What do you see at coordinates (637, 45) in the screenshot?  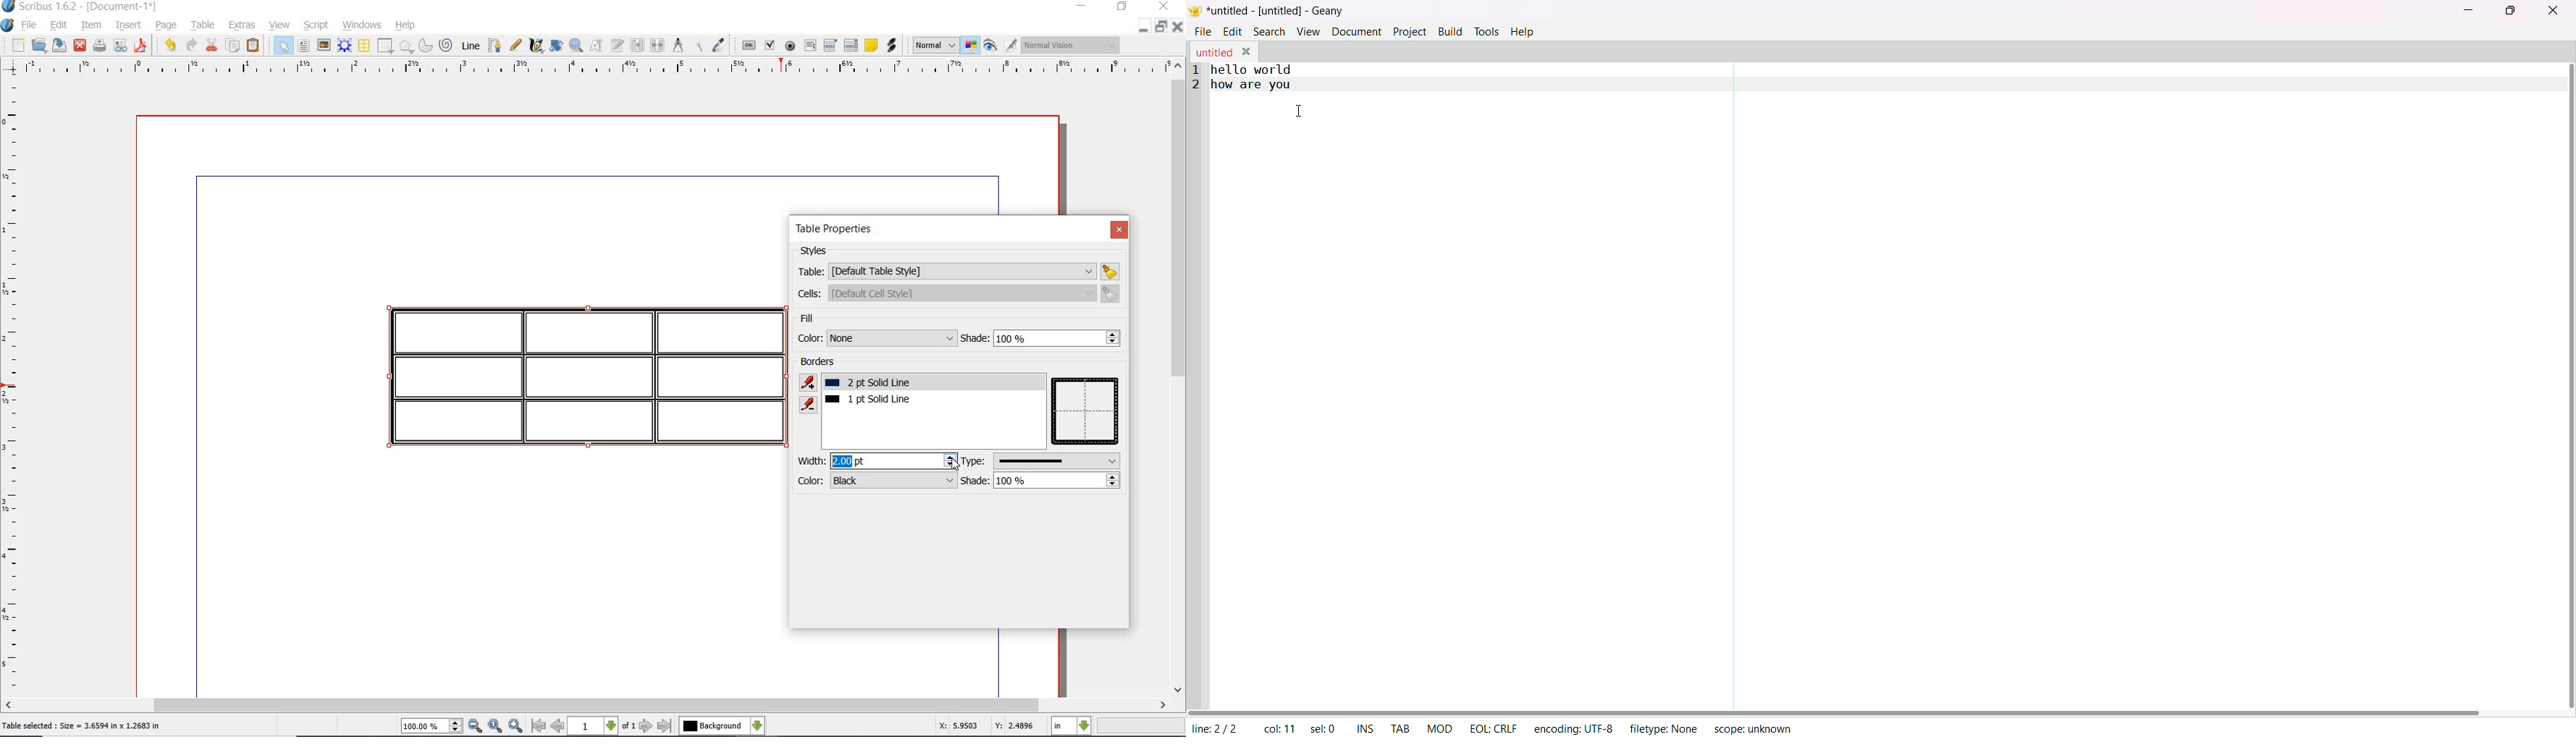 I see `link text frame` at bounding box center [637, 45].